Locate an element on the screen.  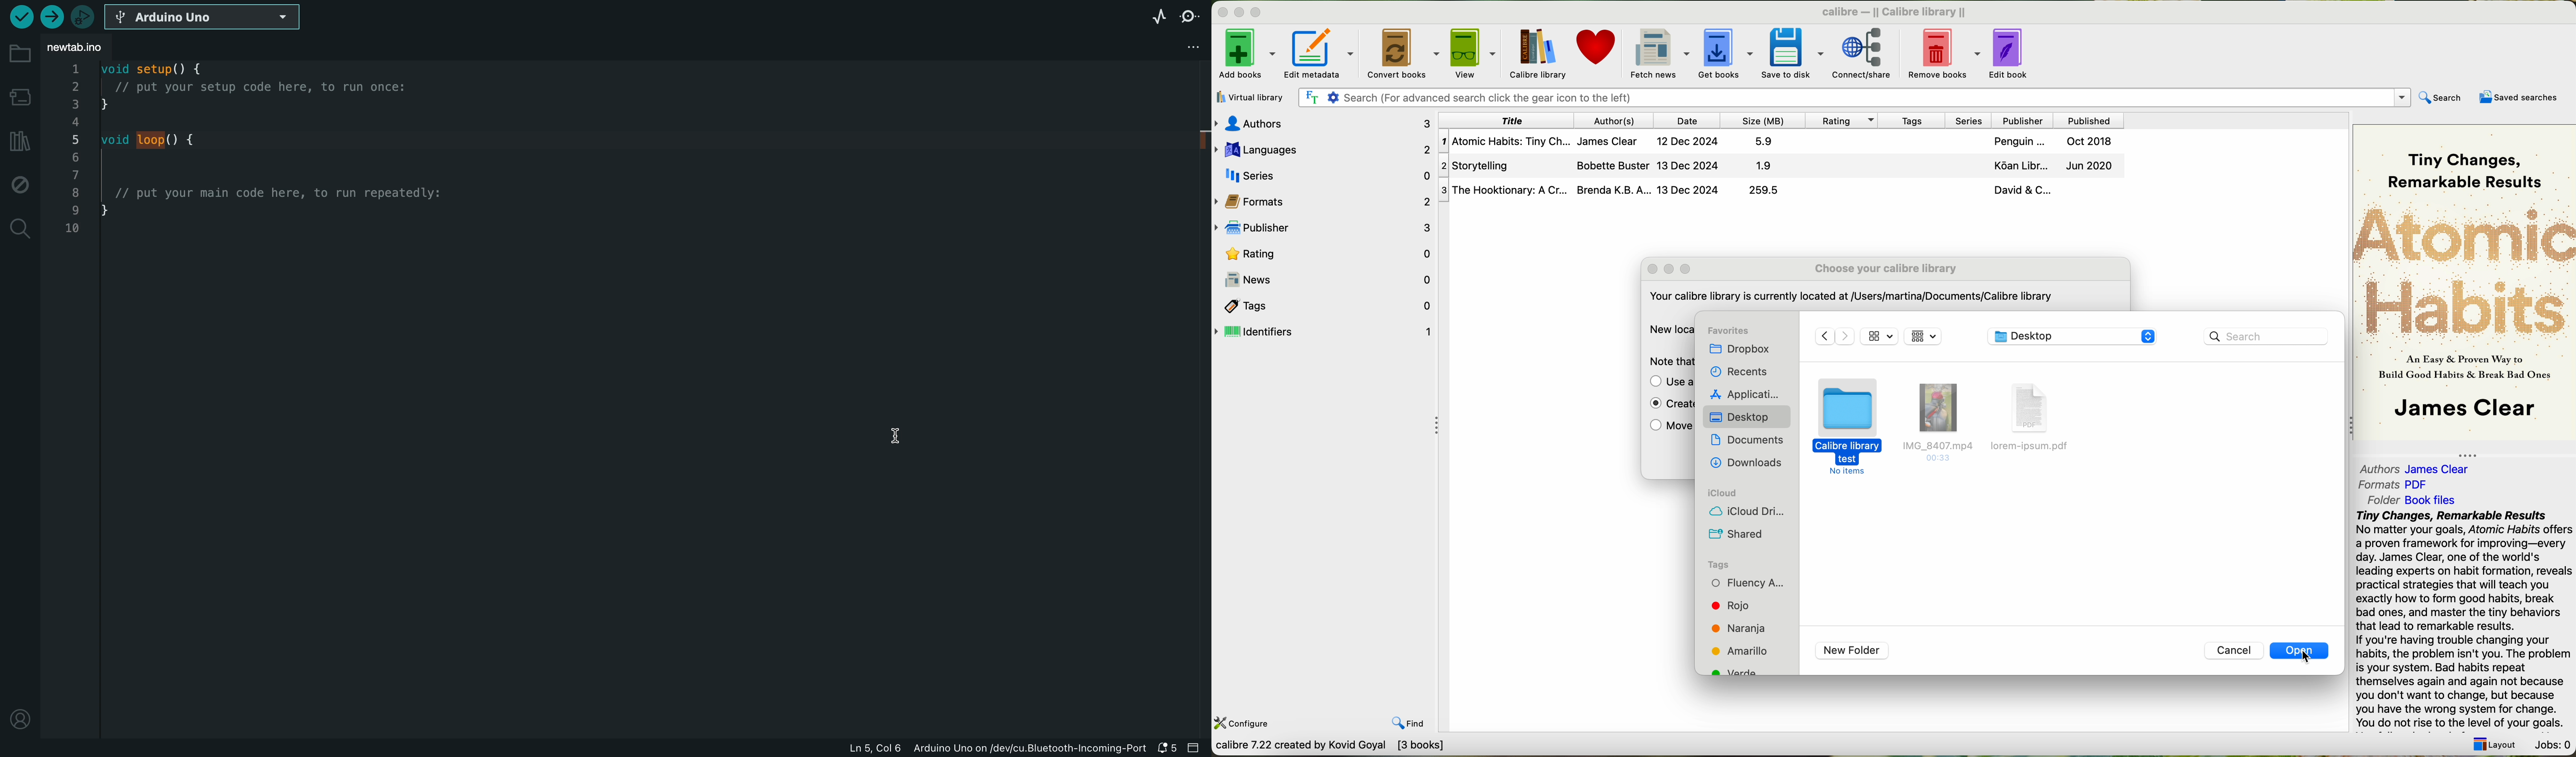
rating is located at coordinates (1325, 253).